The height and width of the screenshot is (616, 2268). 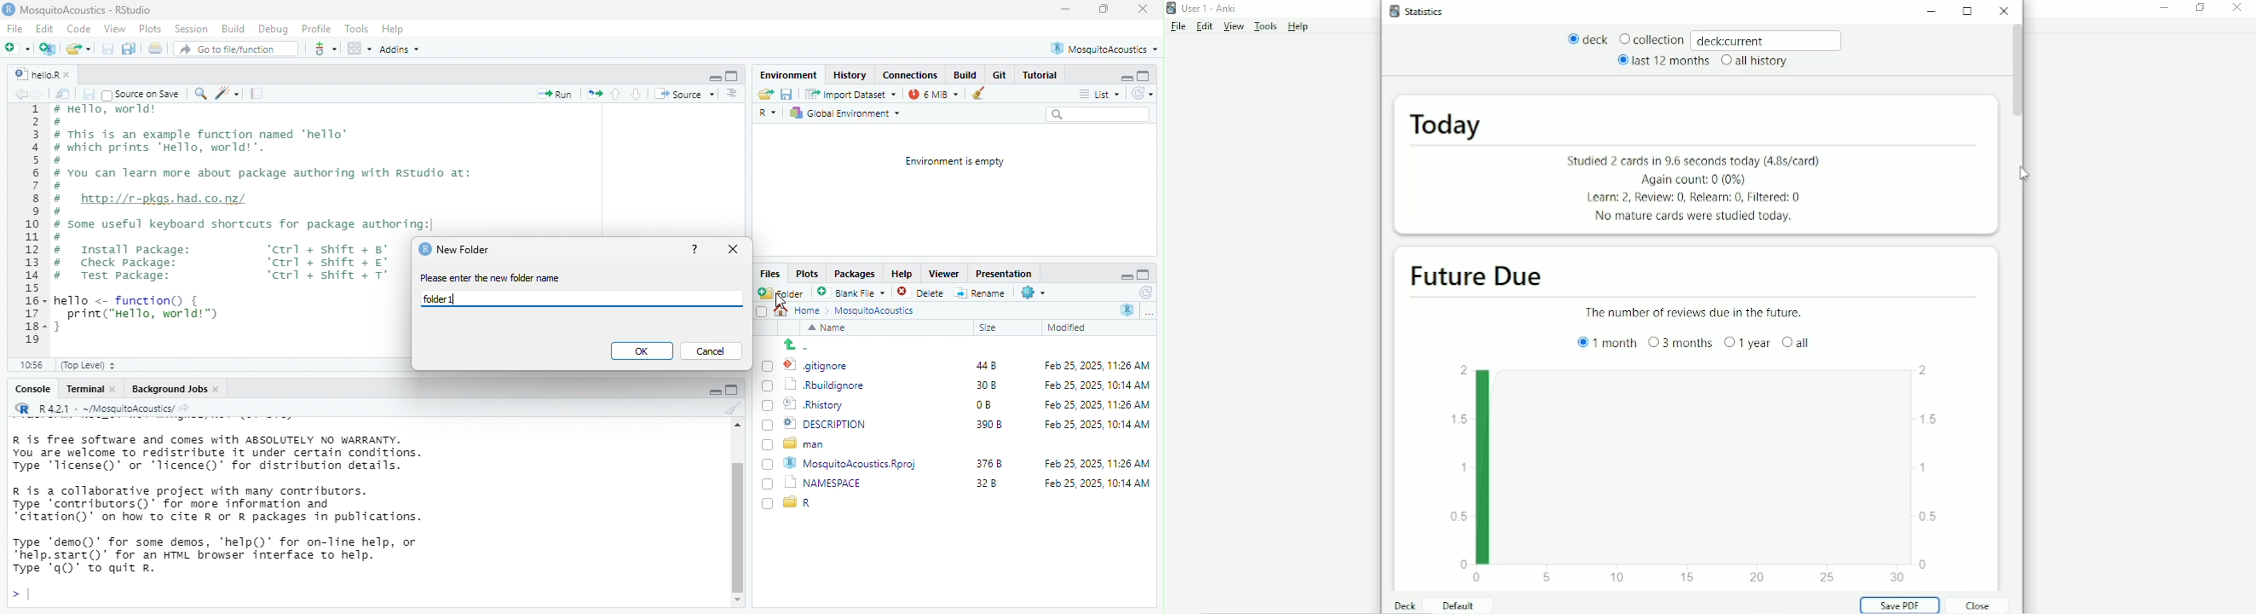 What do you see at coordinates (712, 75) in the screenshot?
I see `hide r script` at bounding box center [712, 75].